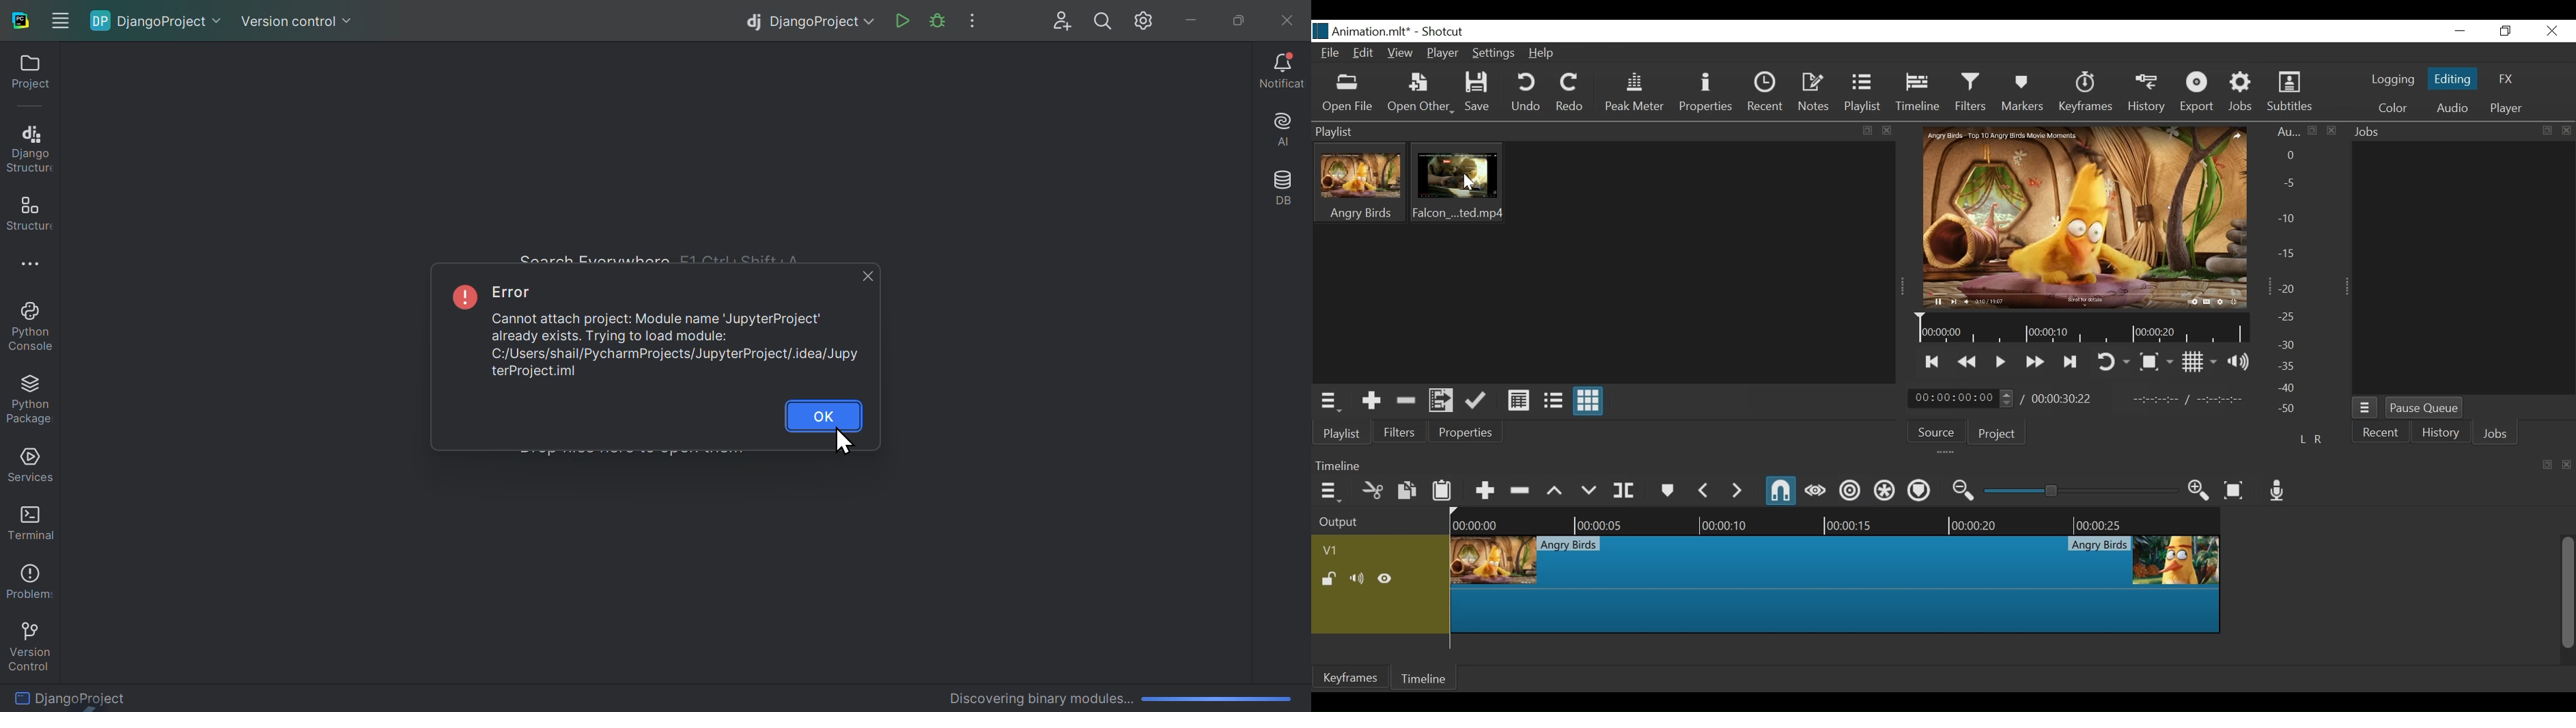 Image resolution: width=2576 pixels, height=728 pixels. I want to click on Export, so click(2197, 94).